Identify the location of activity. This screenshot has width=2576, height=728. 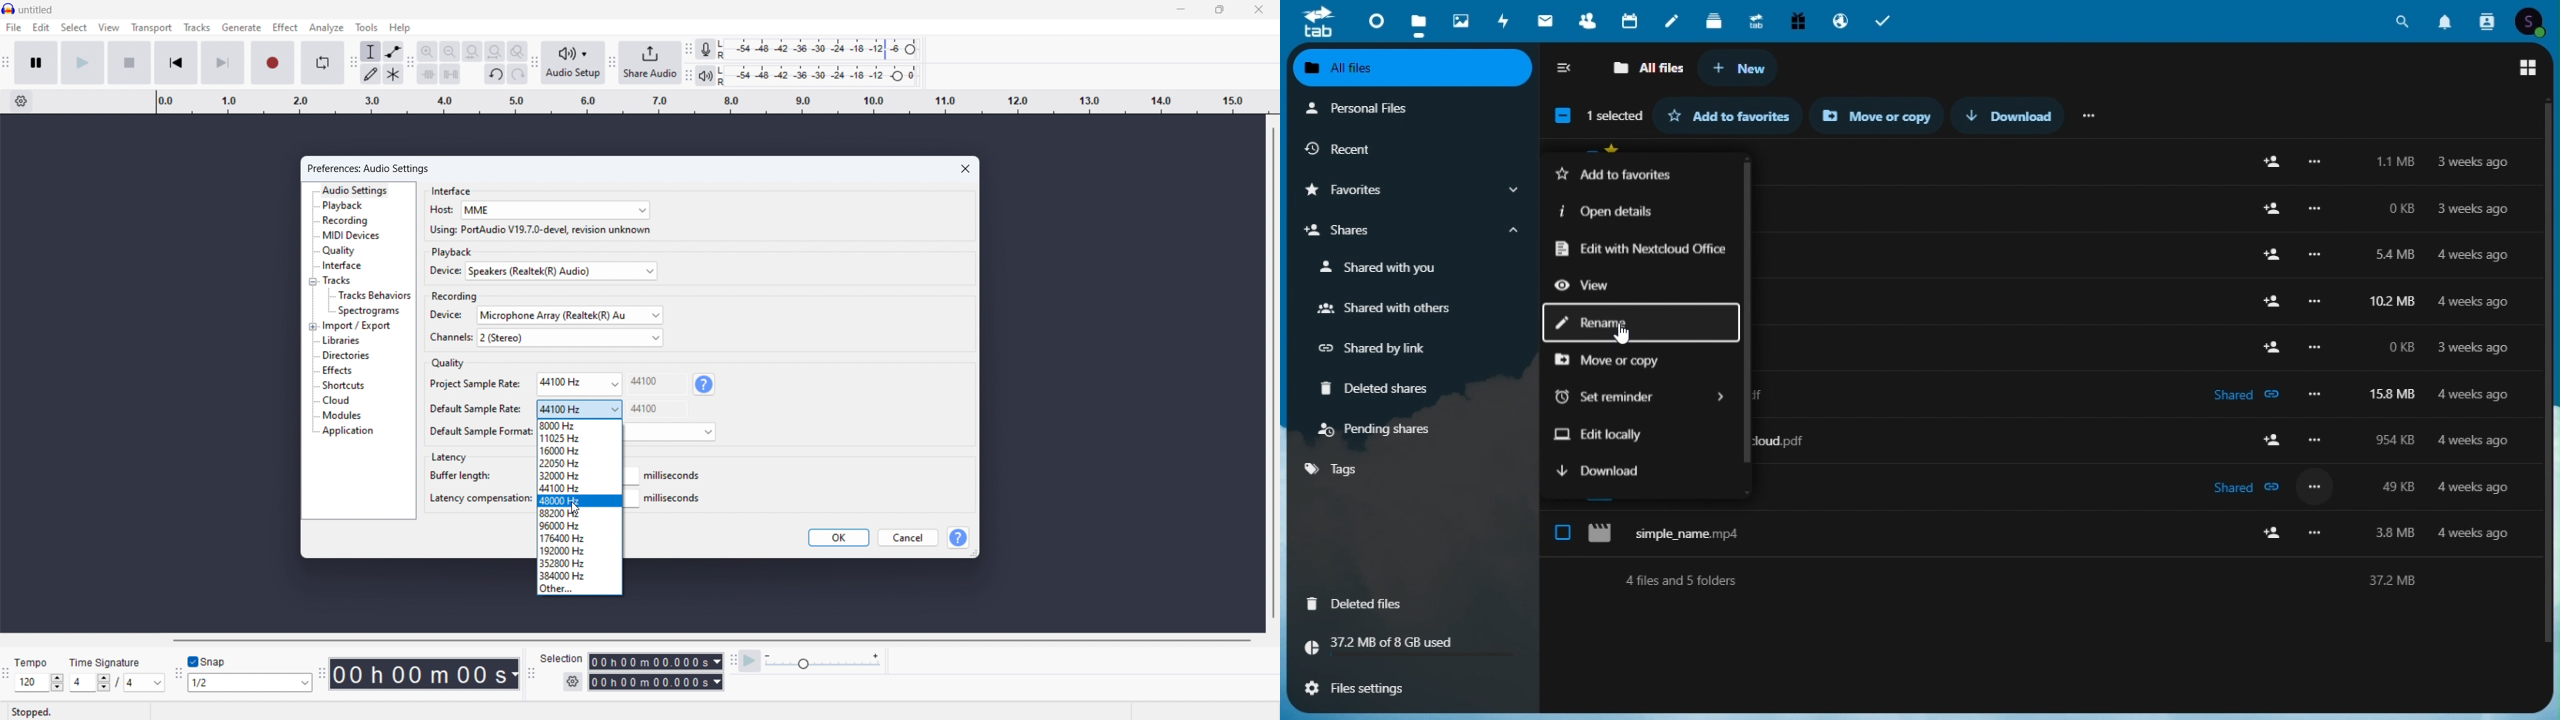
(1507, 20).